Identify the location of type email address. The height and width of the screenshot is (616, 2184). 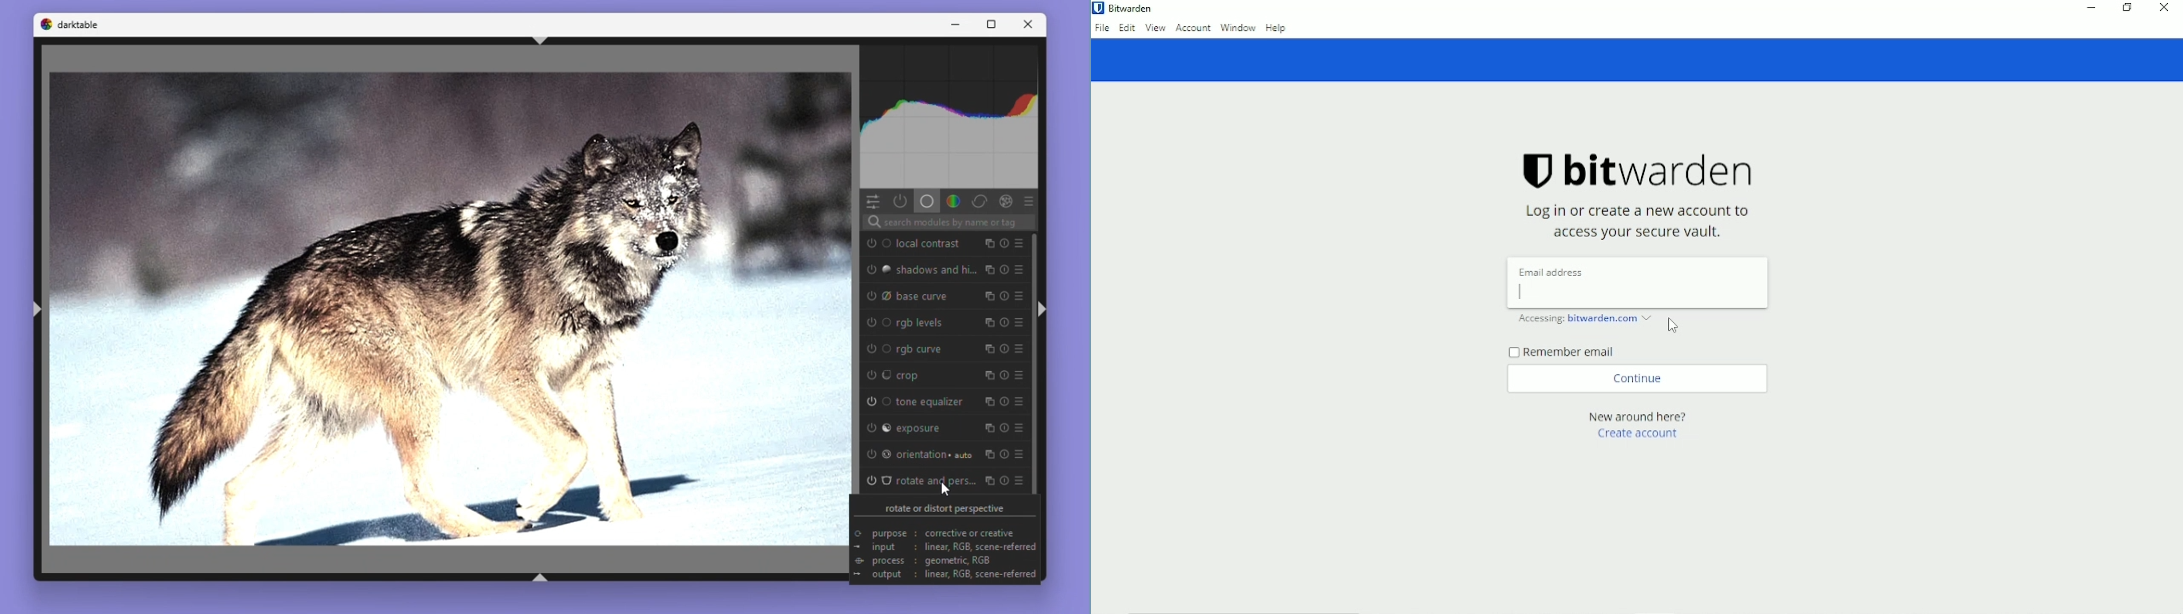
(1641, 292).